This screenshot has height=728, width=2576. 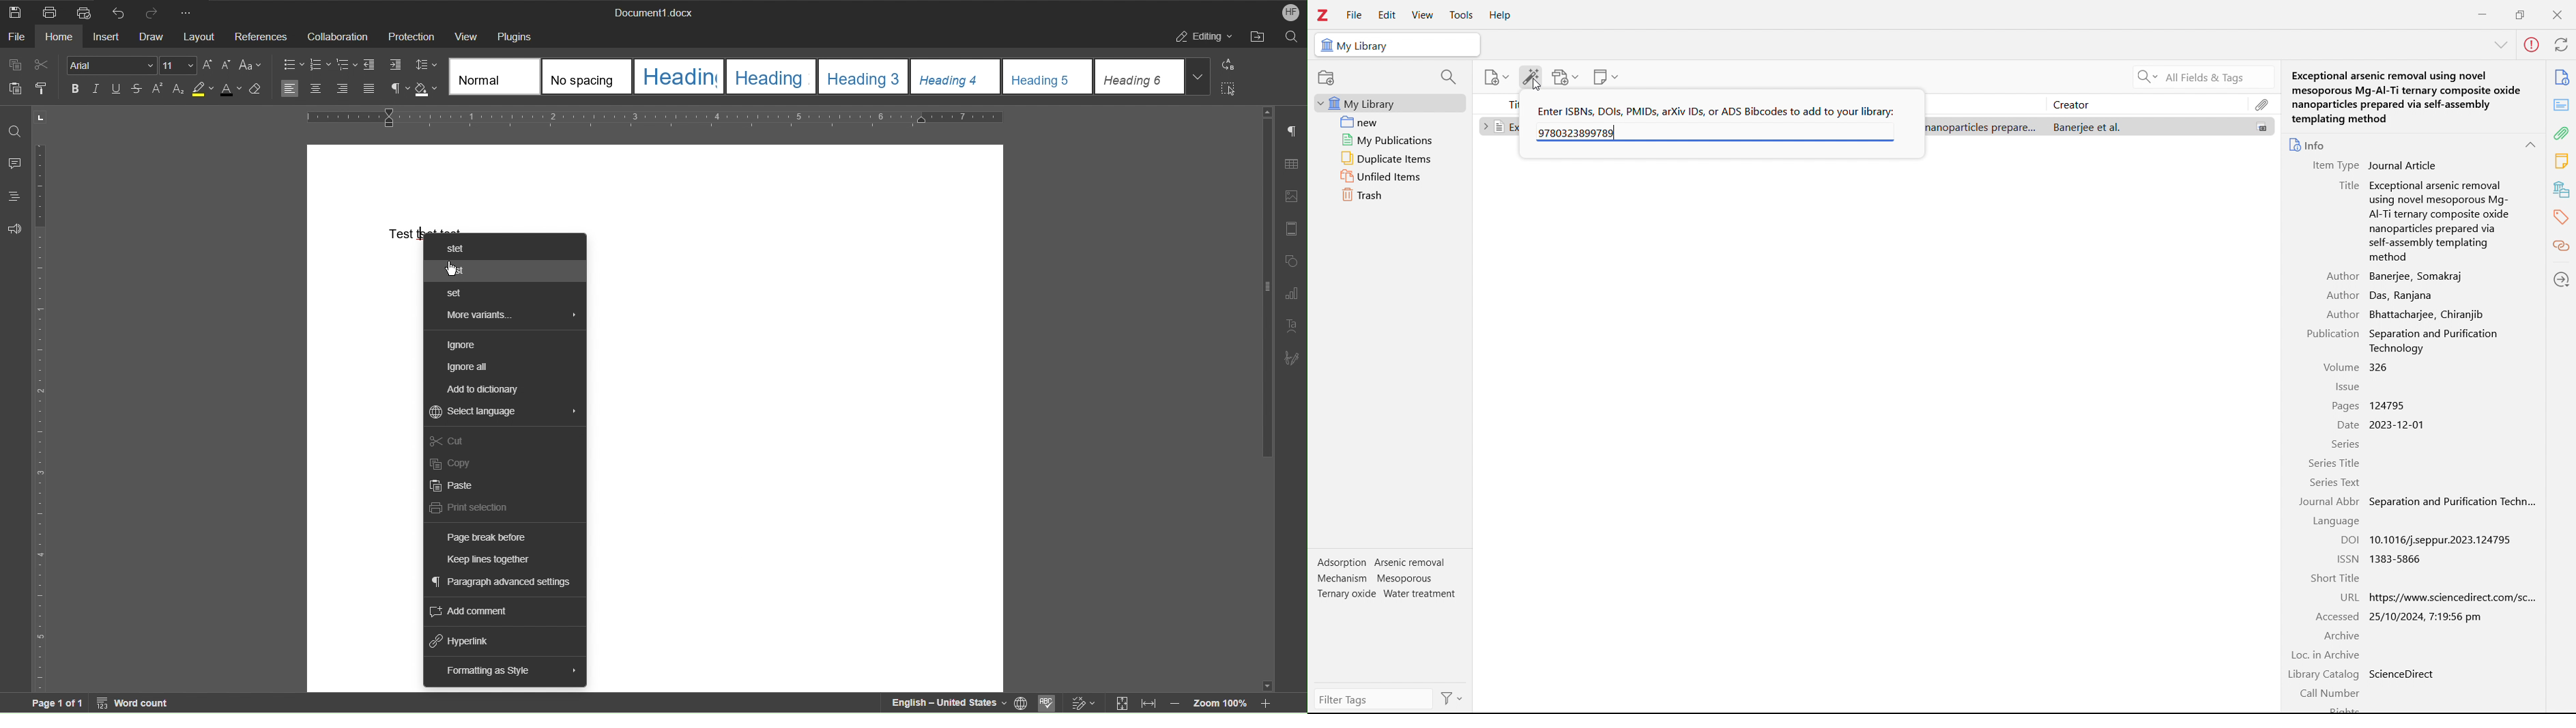 What do you see at coordinates (2390, 405) in the screenshot?
I see `1245795` at bounding box center [2390, 405].